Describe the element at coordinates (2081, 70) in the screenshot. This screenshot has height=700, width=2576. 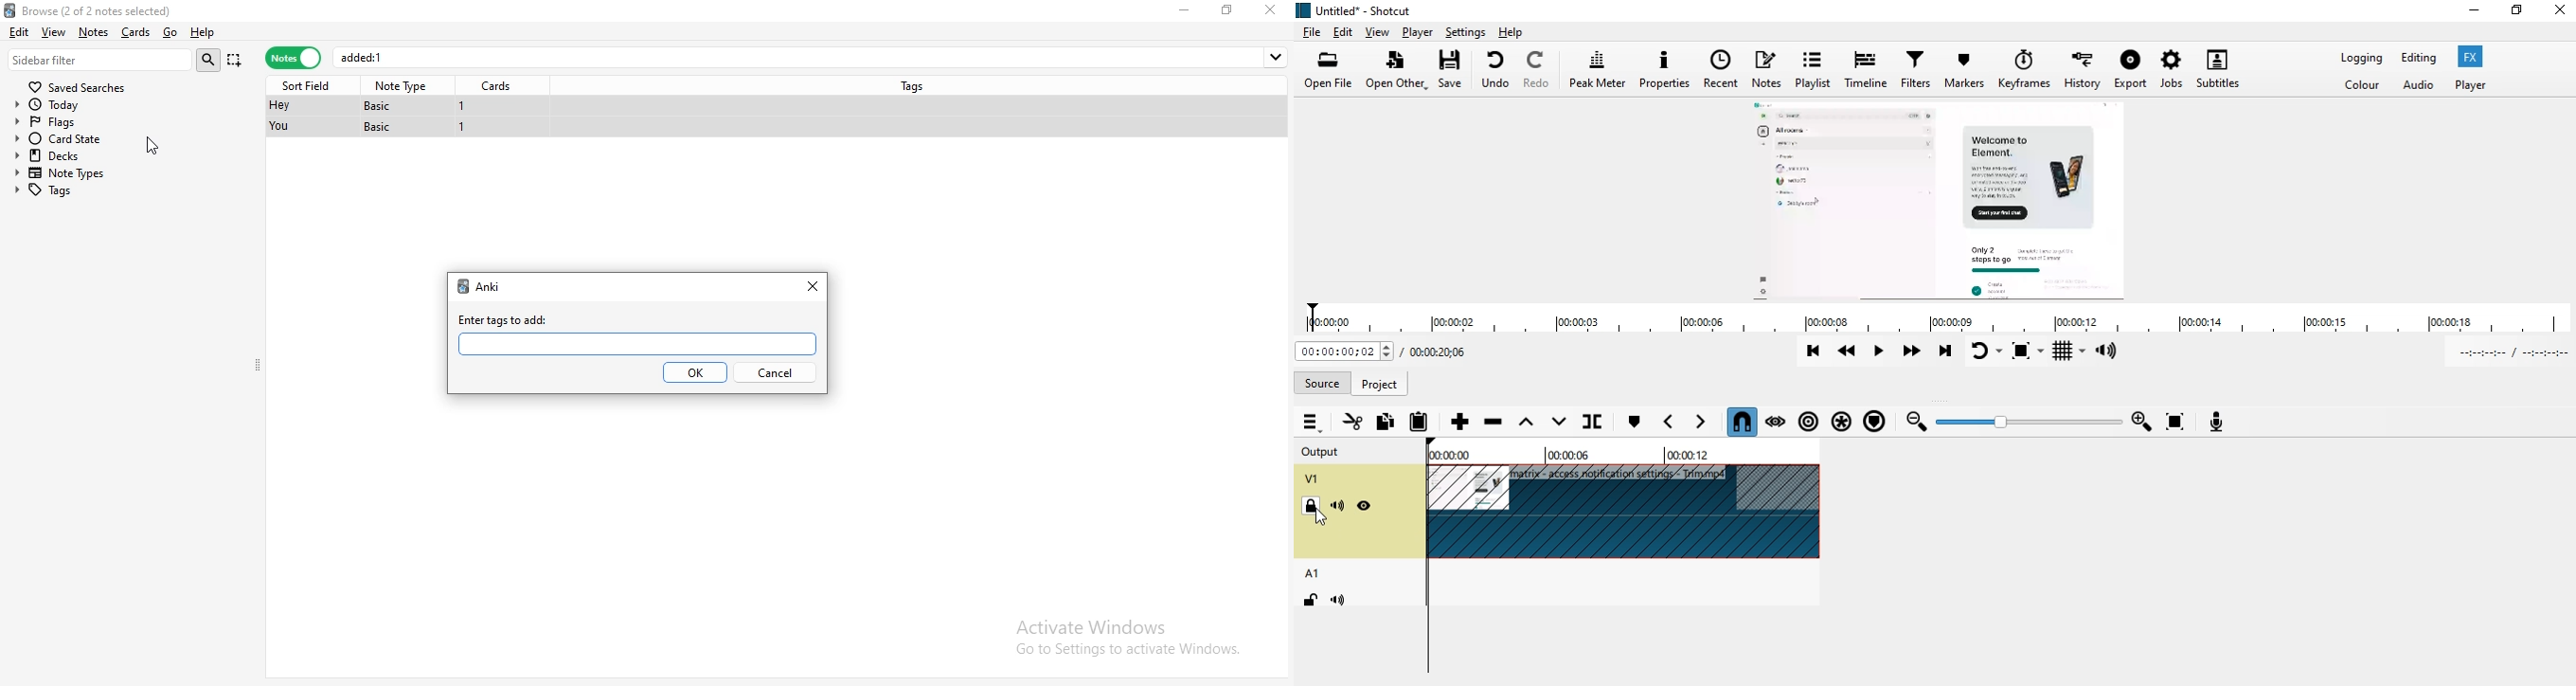
I see `history` at that location.